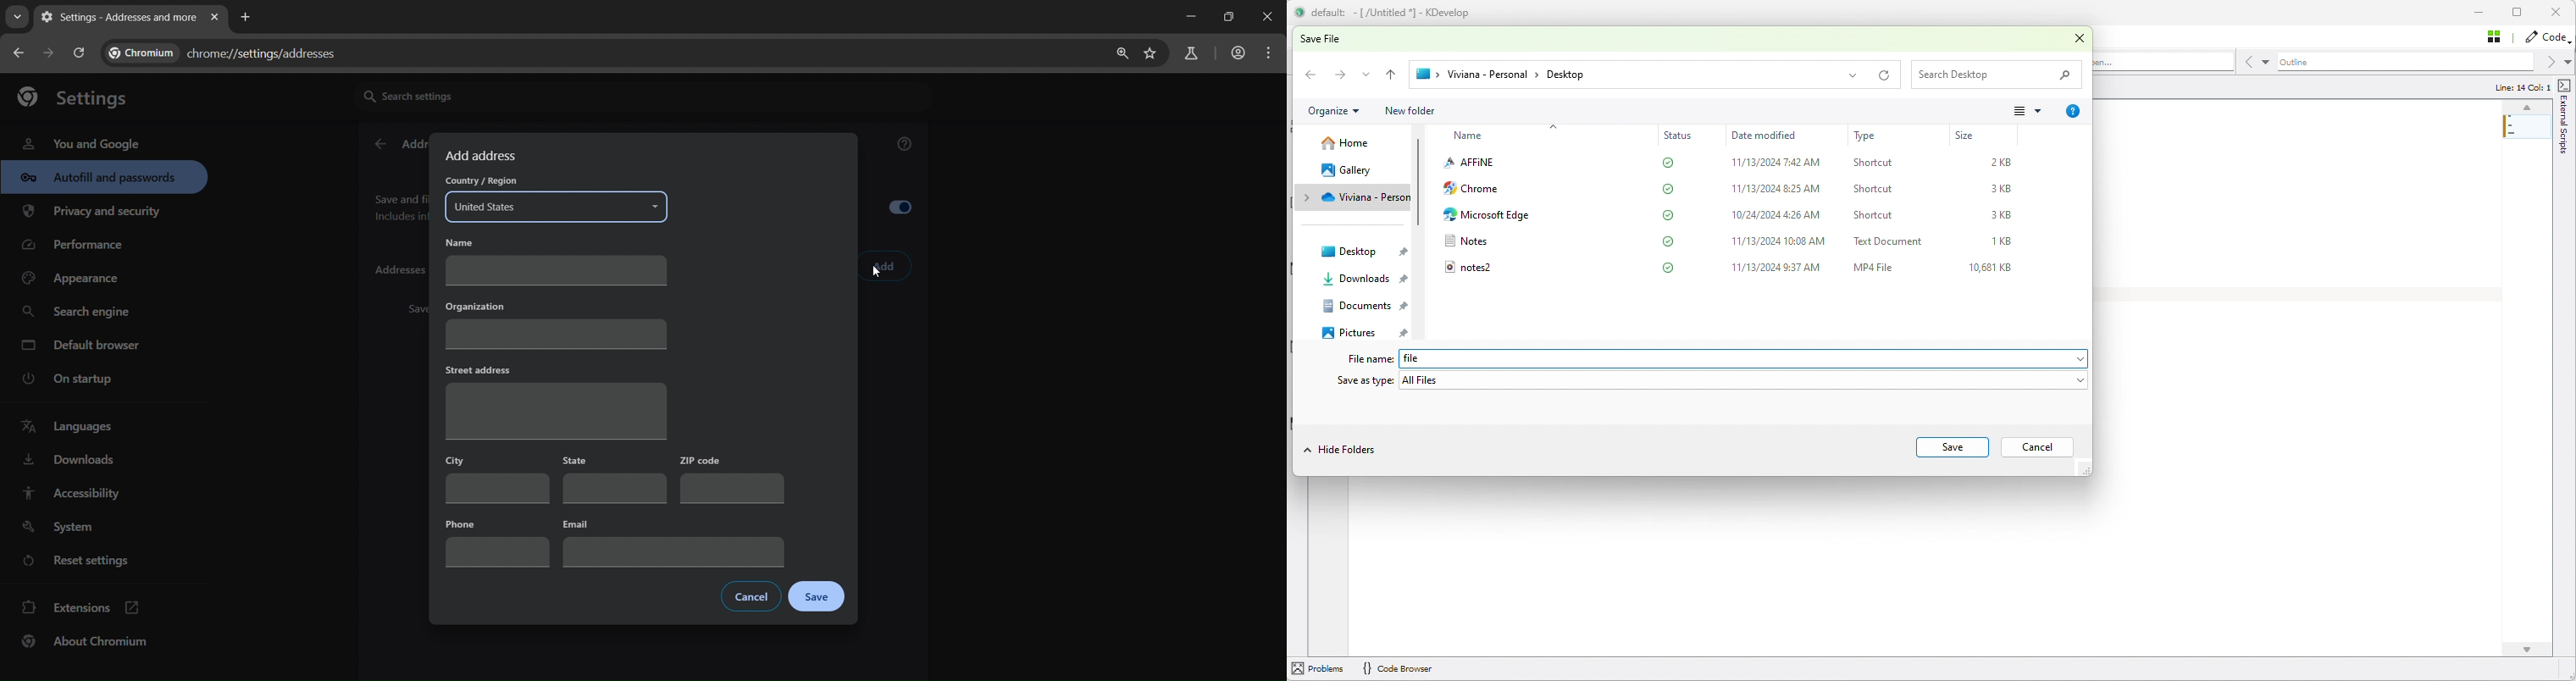 The height and width of the screenshot is (700, 2576). What do you see at coordinates (2006, 162) in the screenshot?
I see `2KB` at bounding box center [2006, 162].